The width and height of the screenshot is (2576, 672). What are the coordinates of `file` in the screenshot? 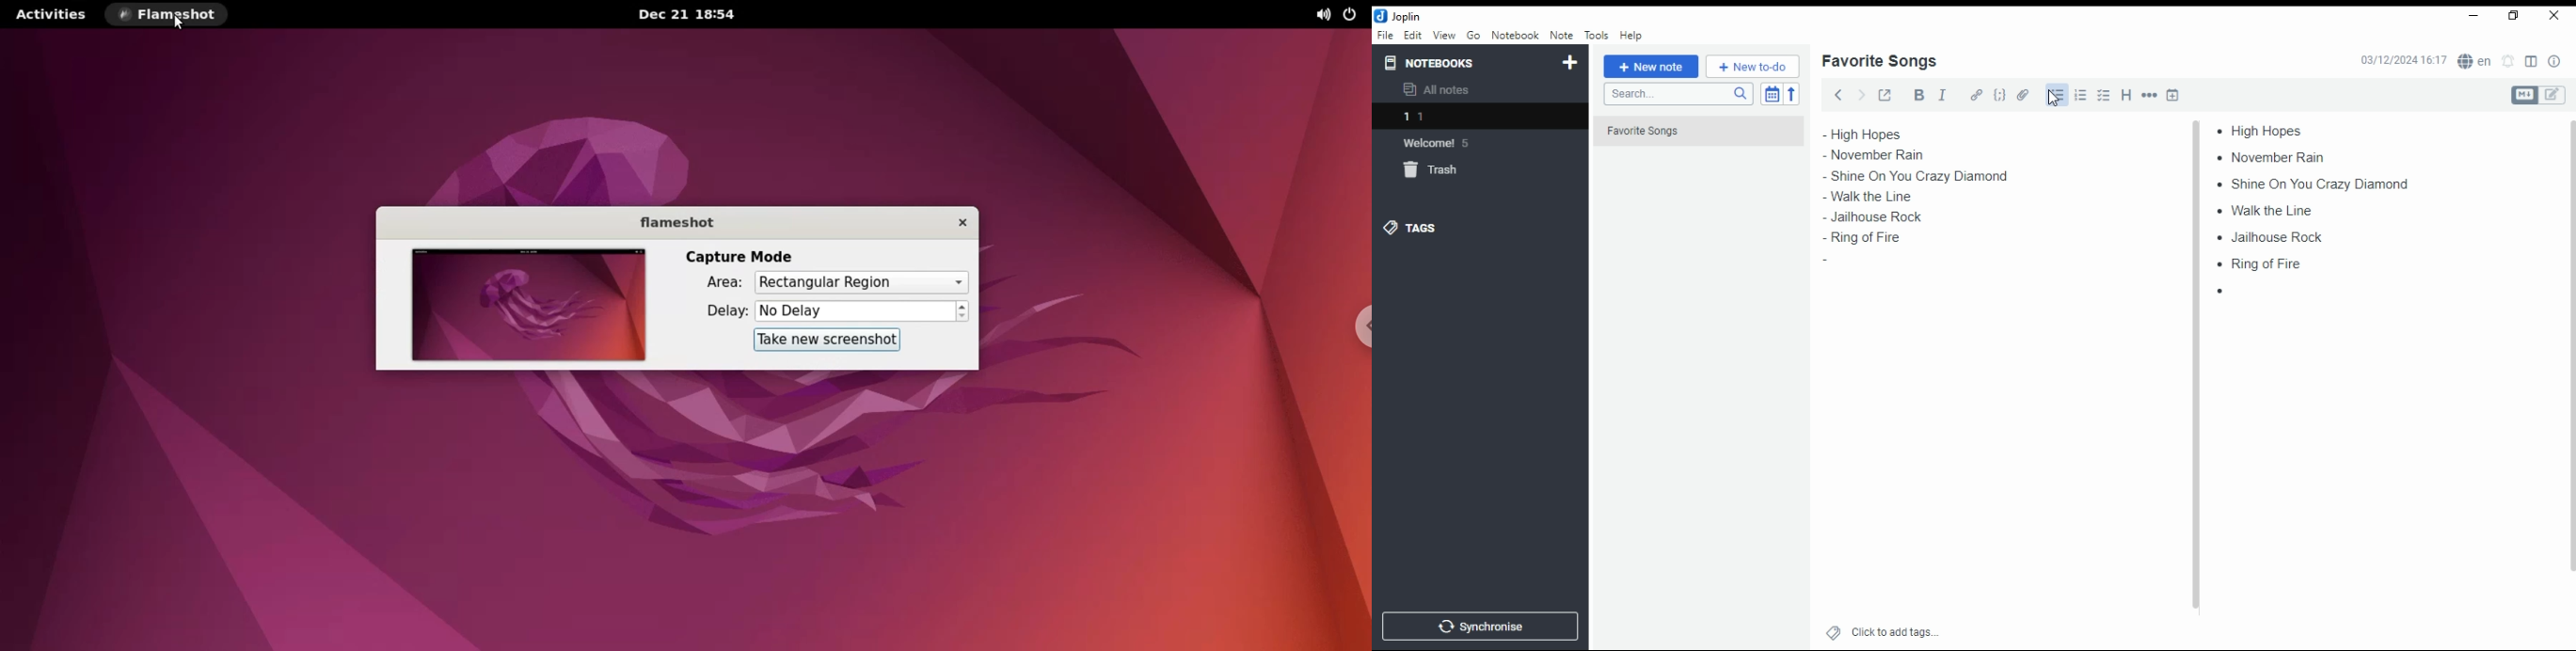 It's located at (1385, 34).